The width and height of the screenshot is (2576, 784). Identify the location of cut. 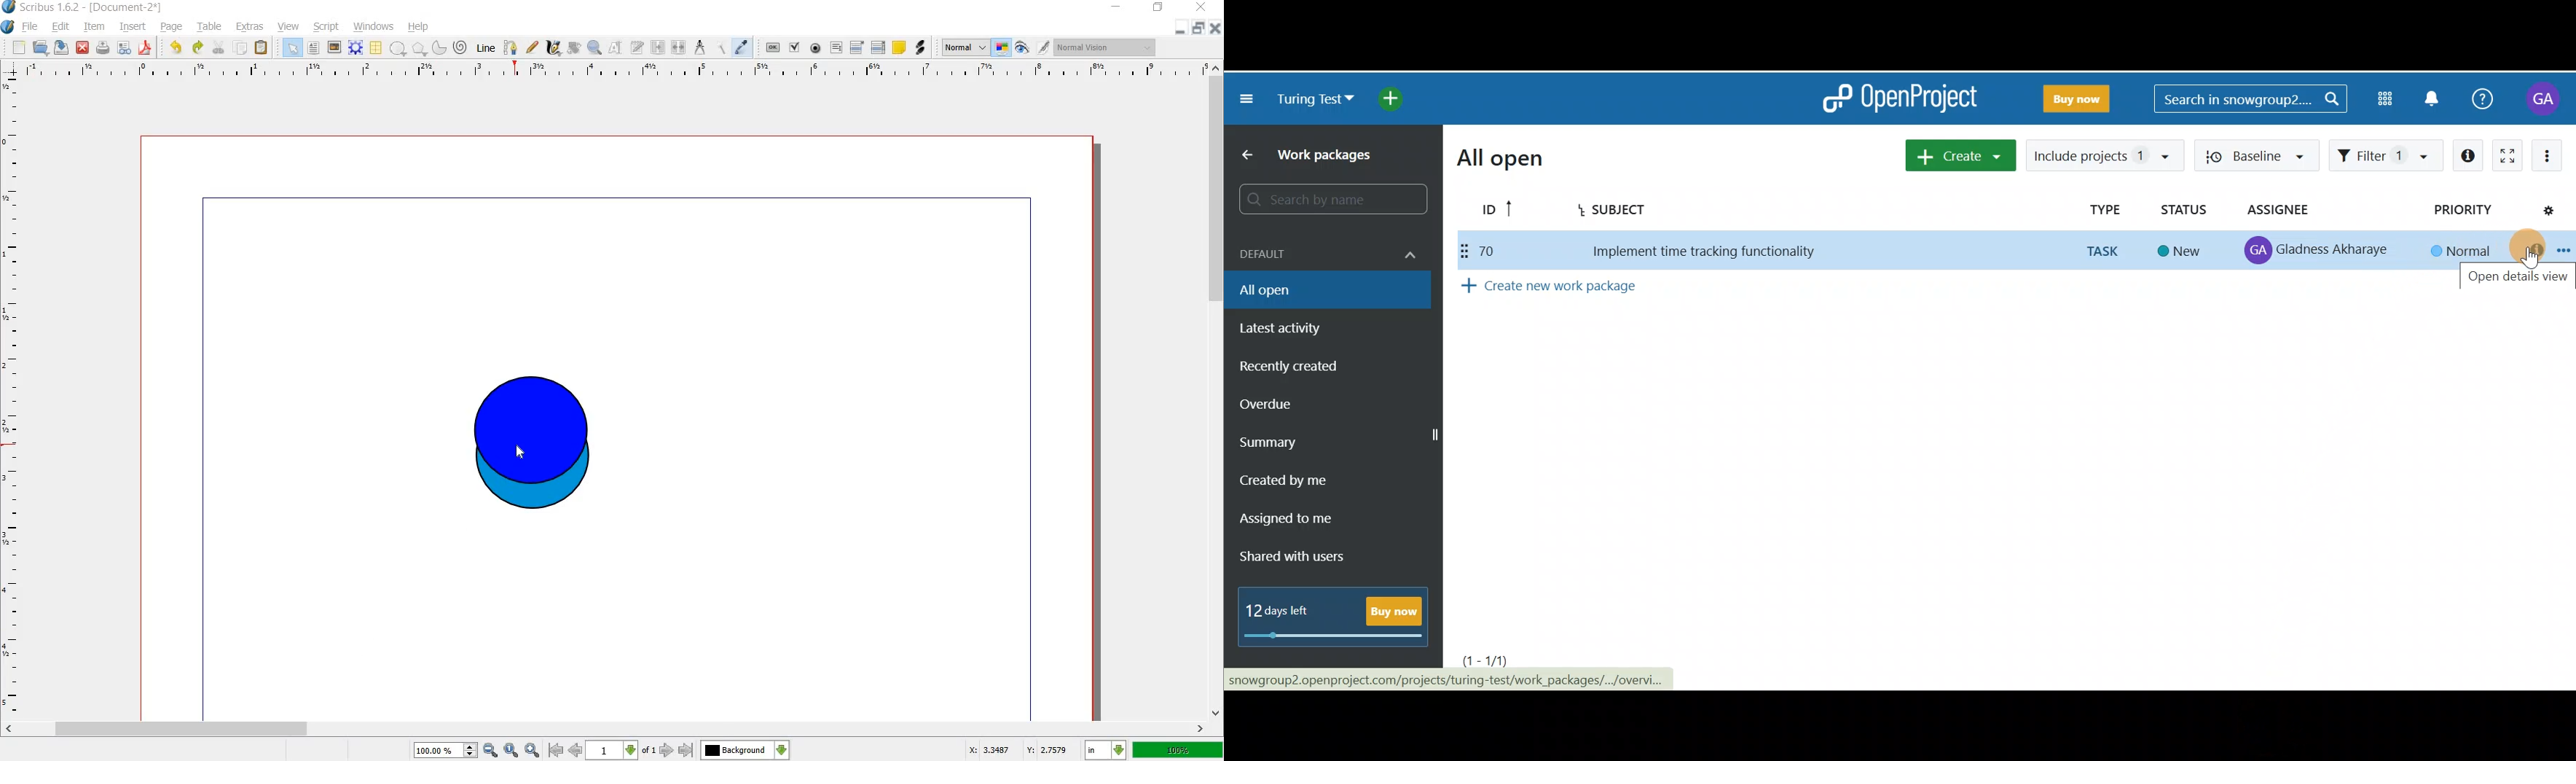
(220, 48).